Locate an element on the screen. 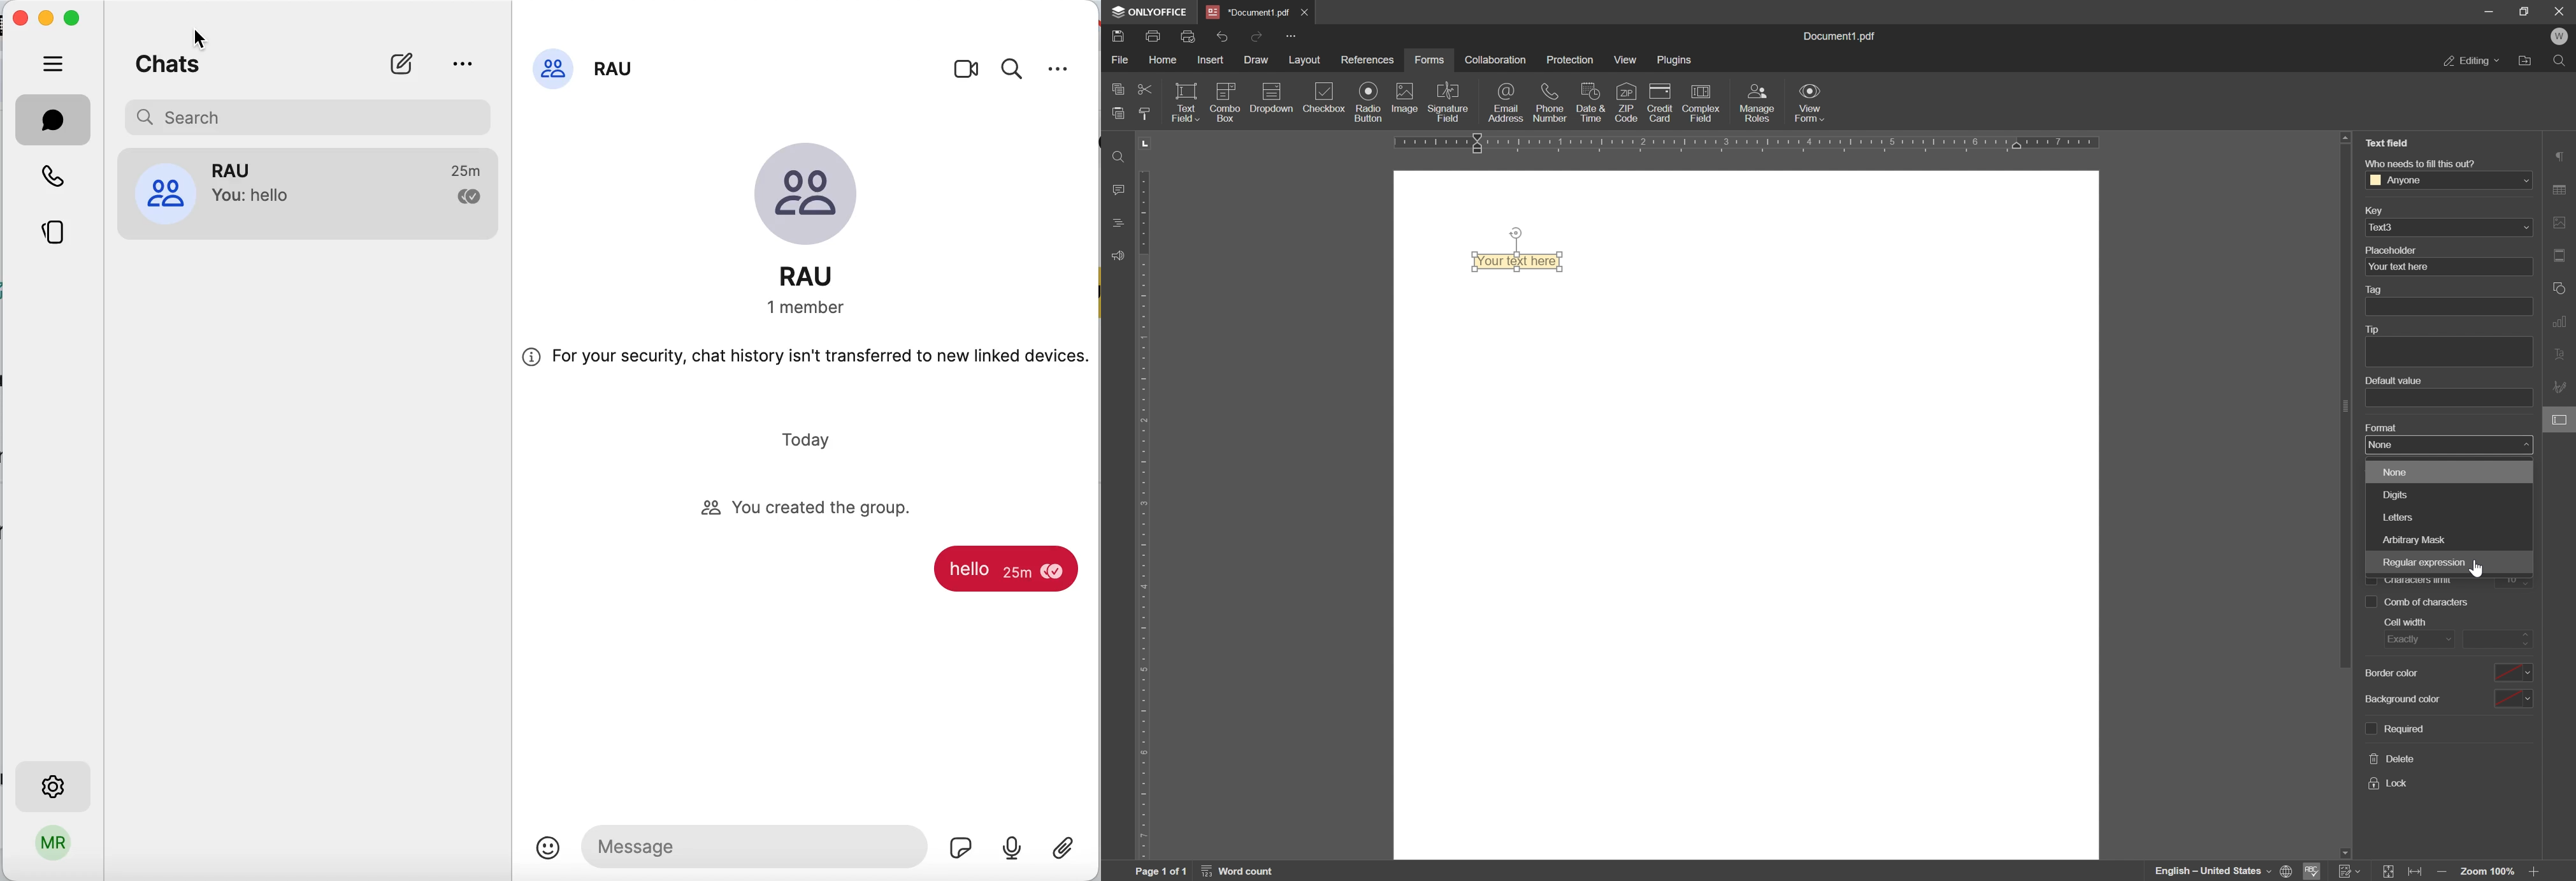  Text field is located at coordinates (1522, 262).